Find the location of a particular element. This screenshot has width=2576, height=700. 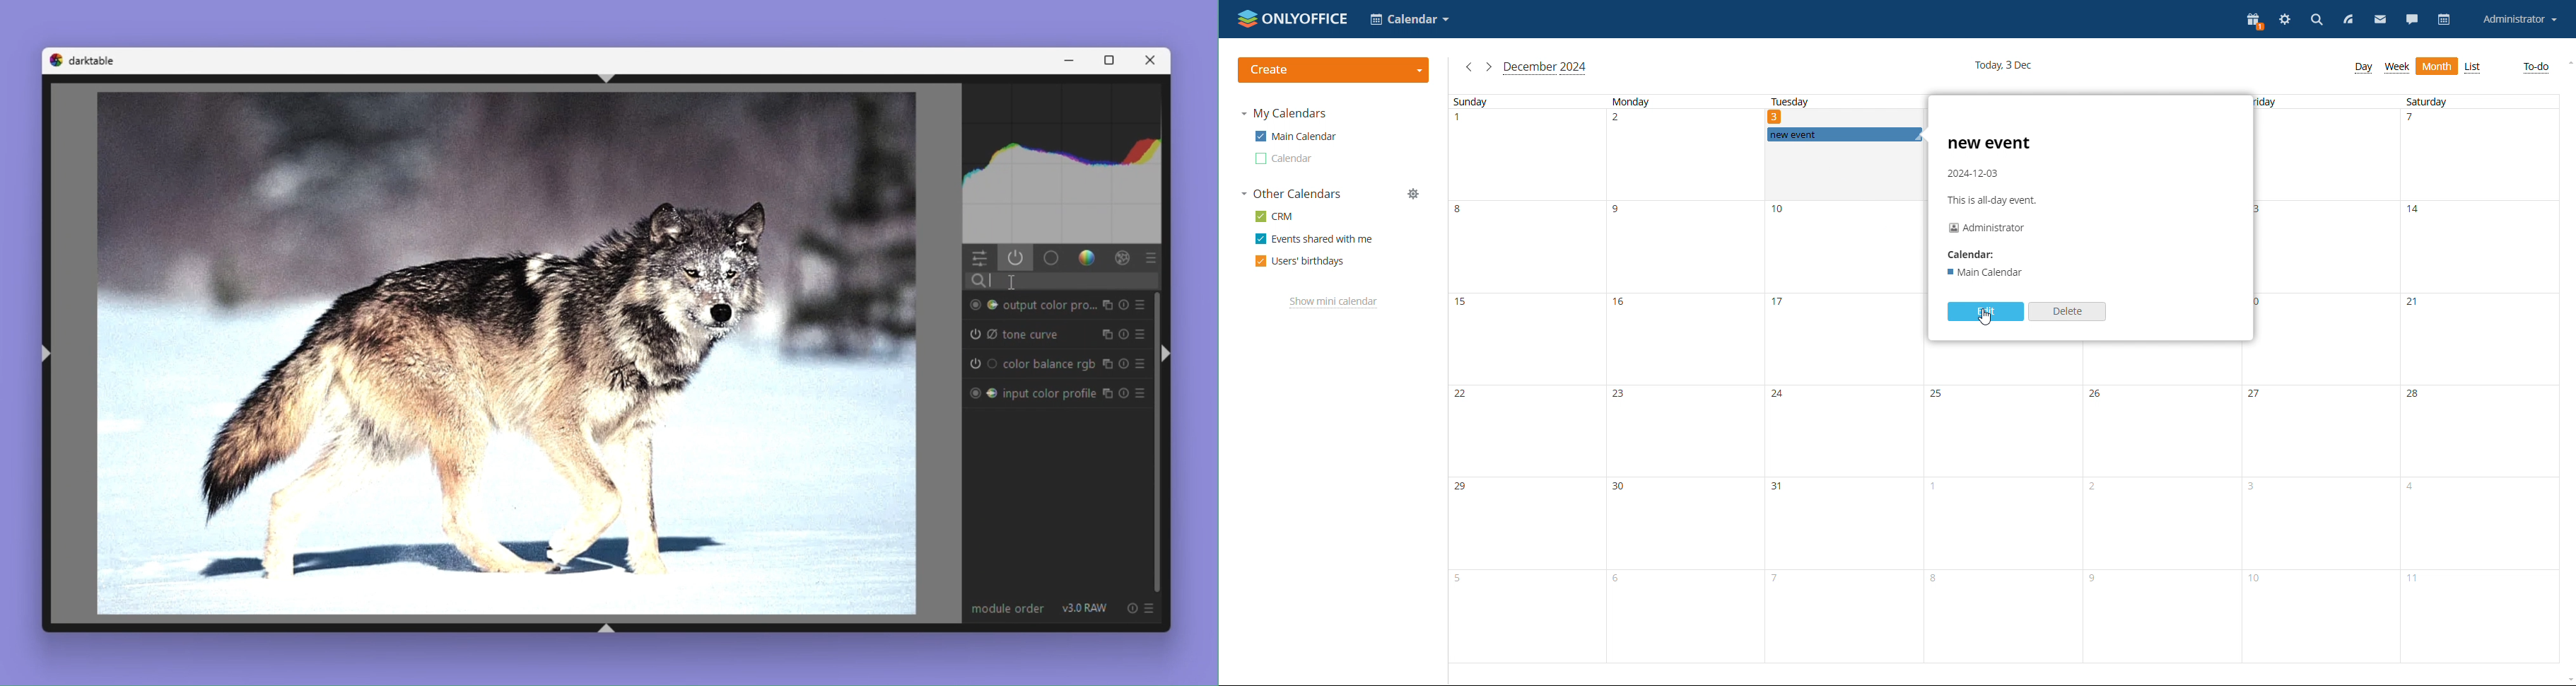

search is located at coordinates (2315, 21).